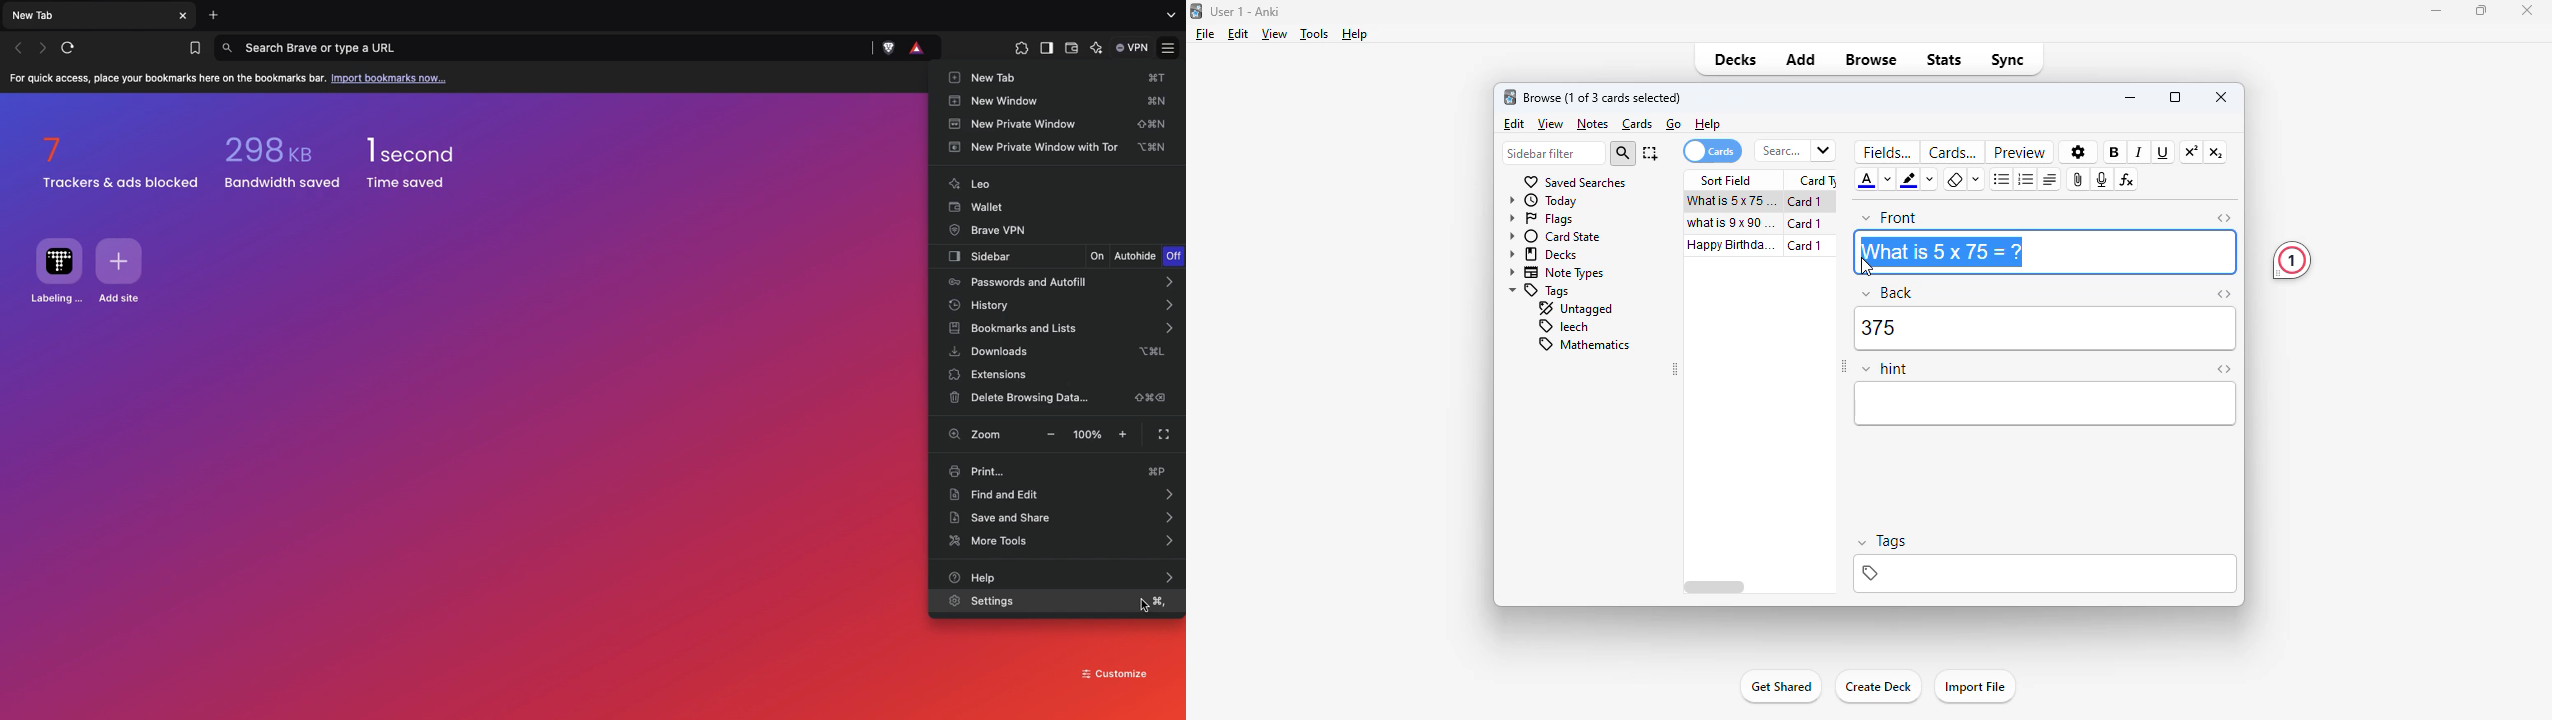 The image size is (2576, 728). What do you see at coordinates (2527, 11) in the screenshot?
I see `close` at bounding box center [2527, 11].